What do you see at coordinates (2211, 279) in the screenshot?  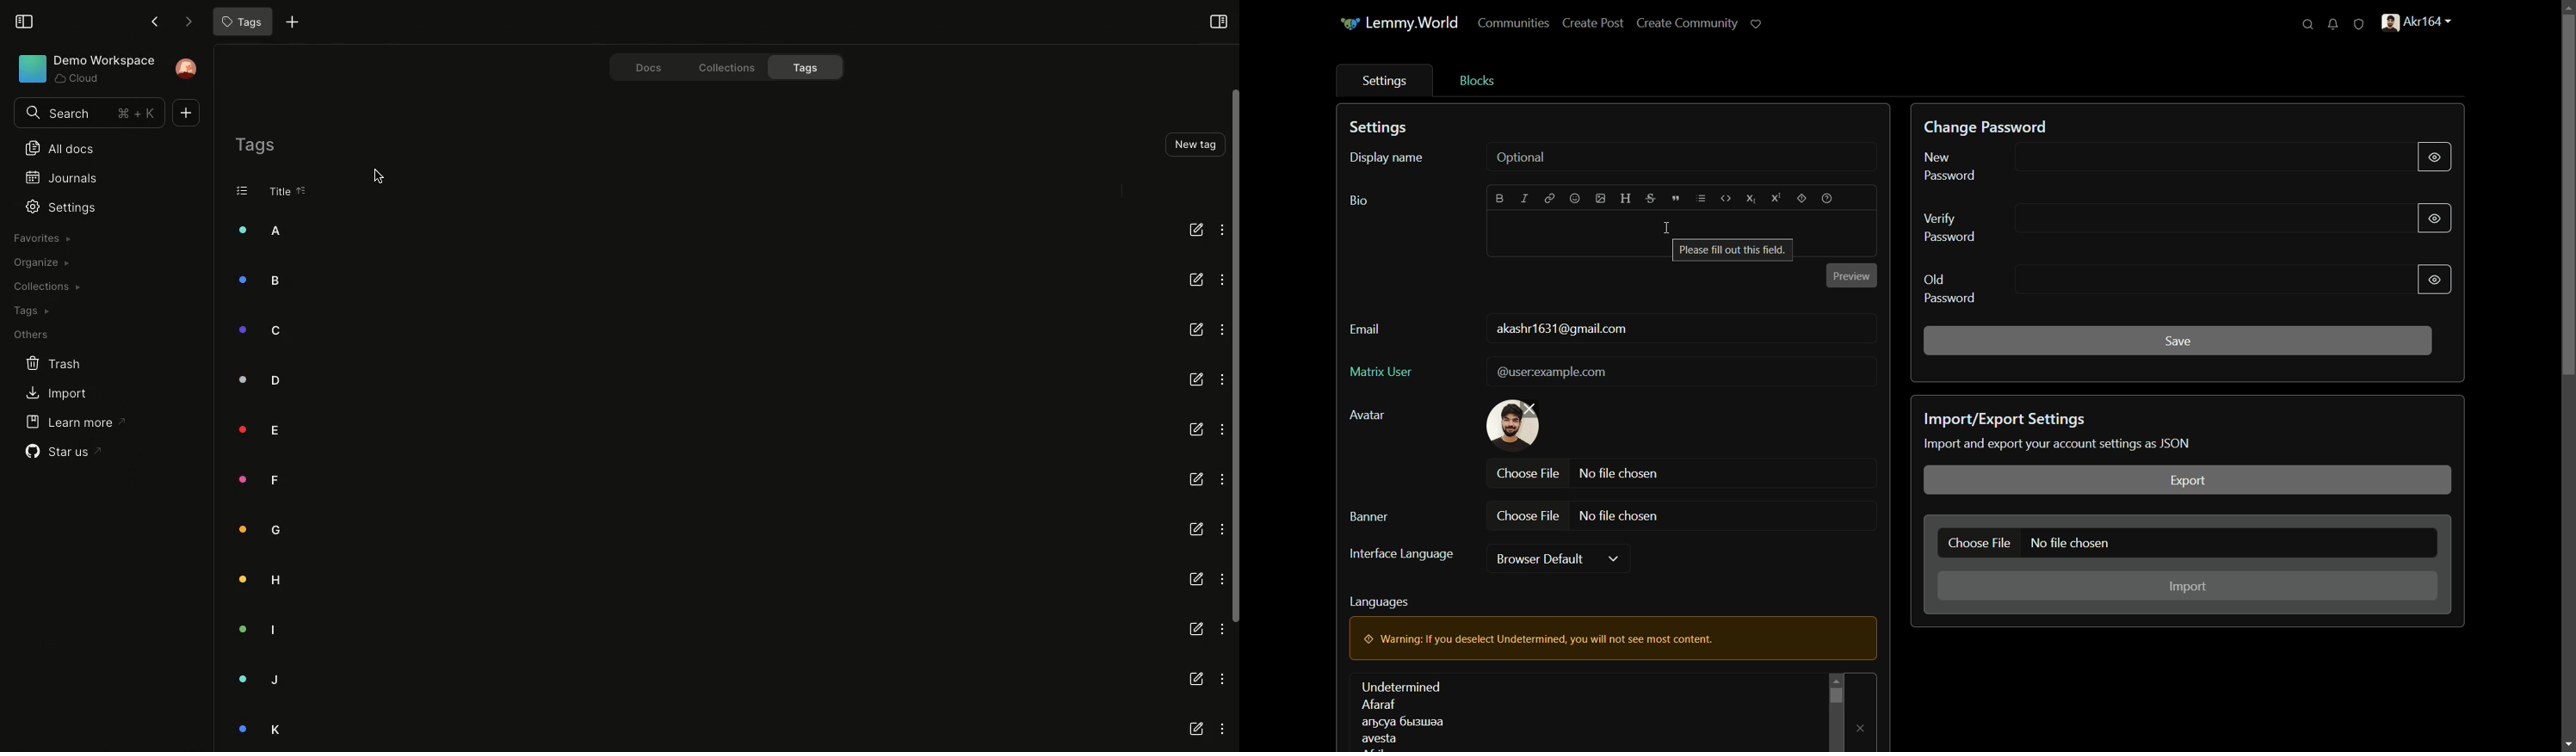 I see `old password input line` at bounding box center [2211, 279].